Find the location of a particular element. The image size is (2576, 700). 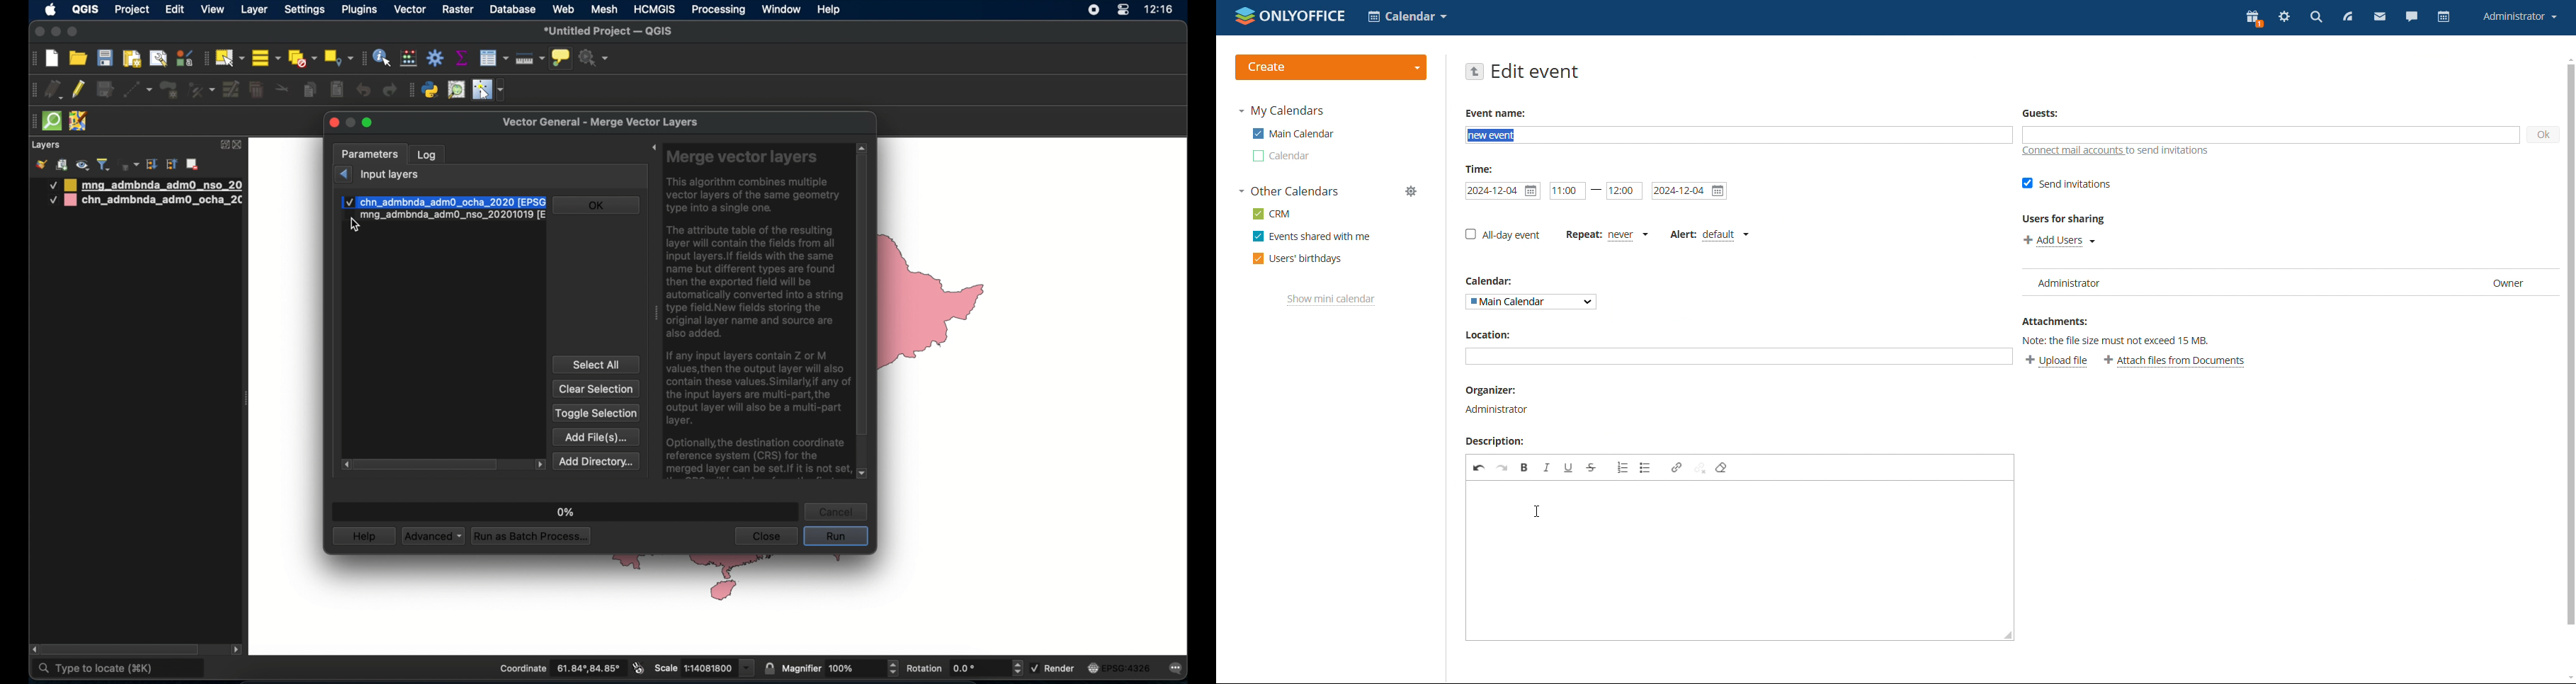

view is located at coordinates (213, 11).